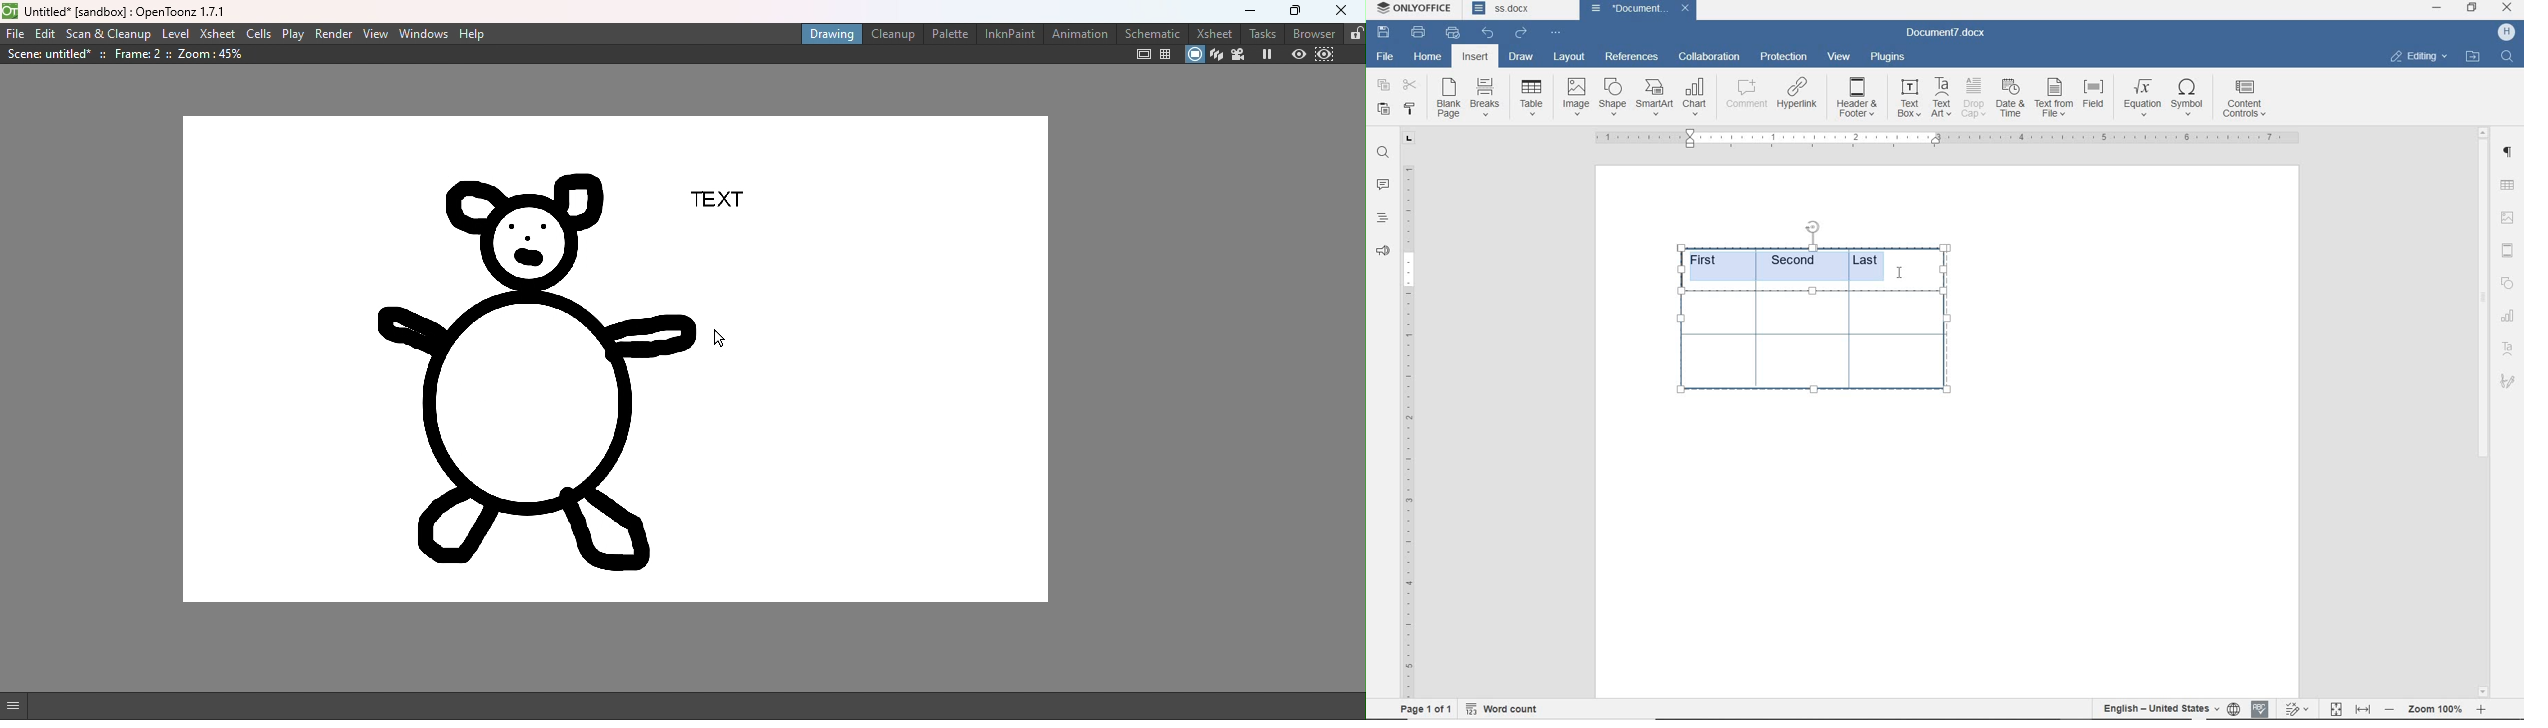 The image size is (2548, 728). Describe the element at coordinates (2190, 97) in the screenshot. I see `symbol` at that location.